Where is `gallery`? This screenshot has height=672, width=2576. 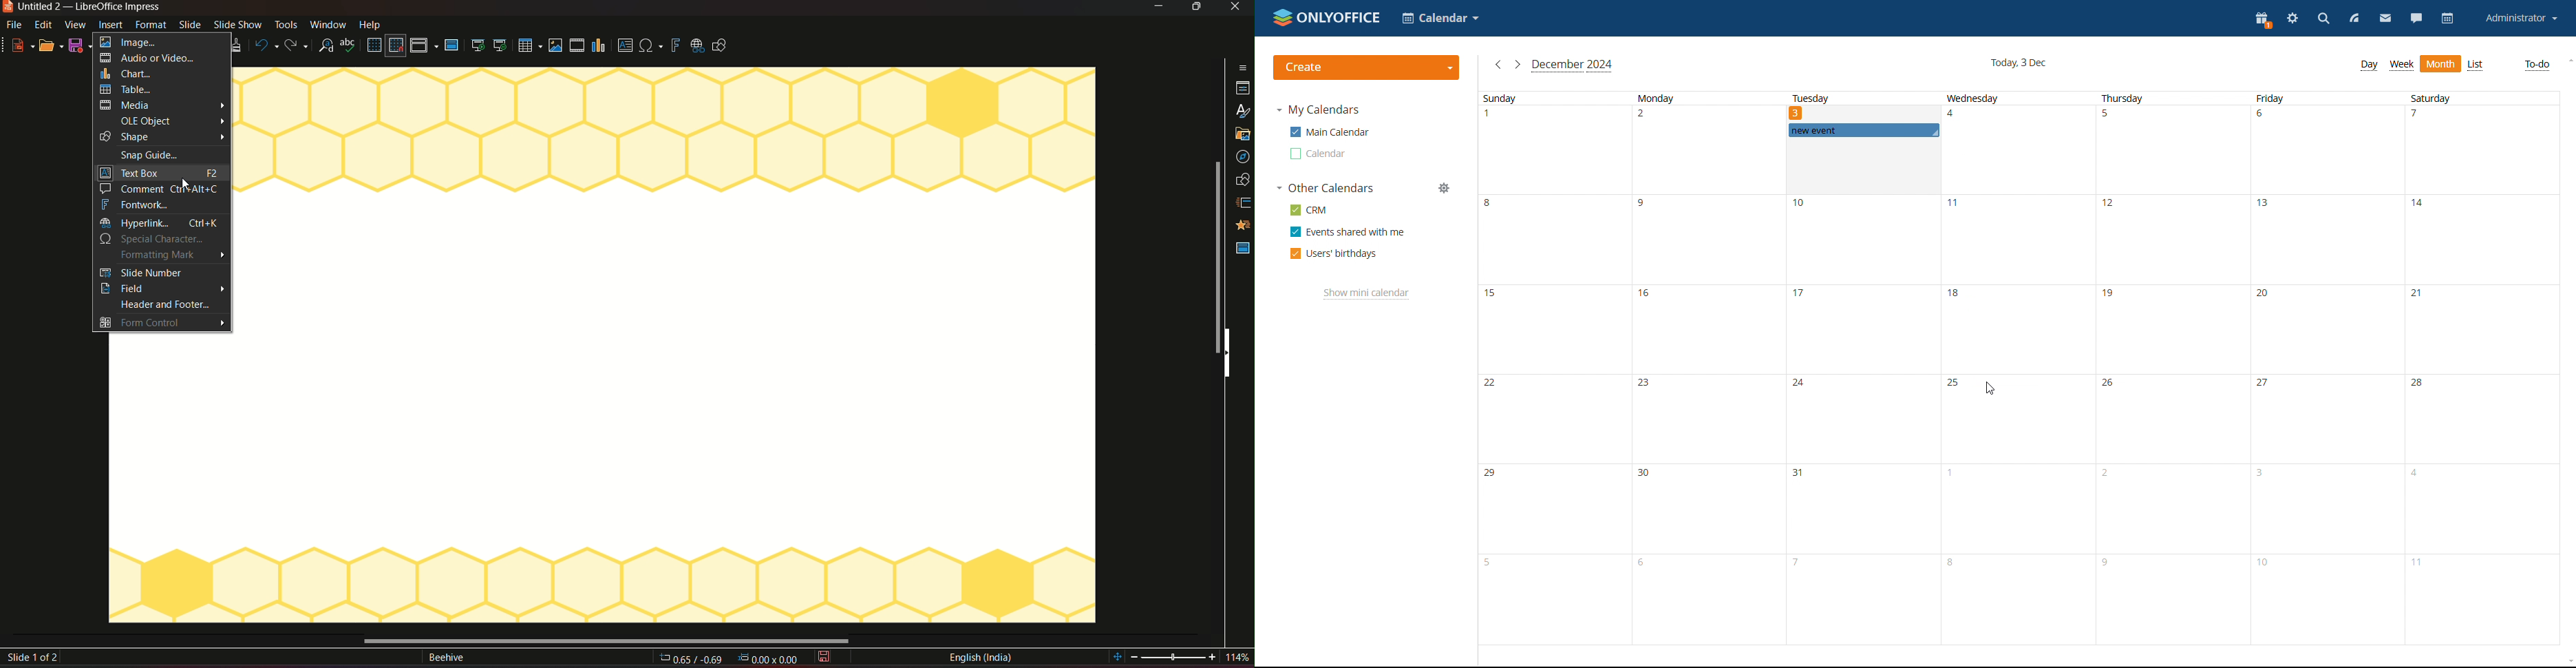 gallery is located at coordinates (1243, 136).